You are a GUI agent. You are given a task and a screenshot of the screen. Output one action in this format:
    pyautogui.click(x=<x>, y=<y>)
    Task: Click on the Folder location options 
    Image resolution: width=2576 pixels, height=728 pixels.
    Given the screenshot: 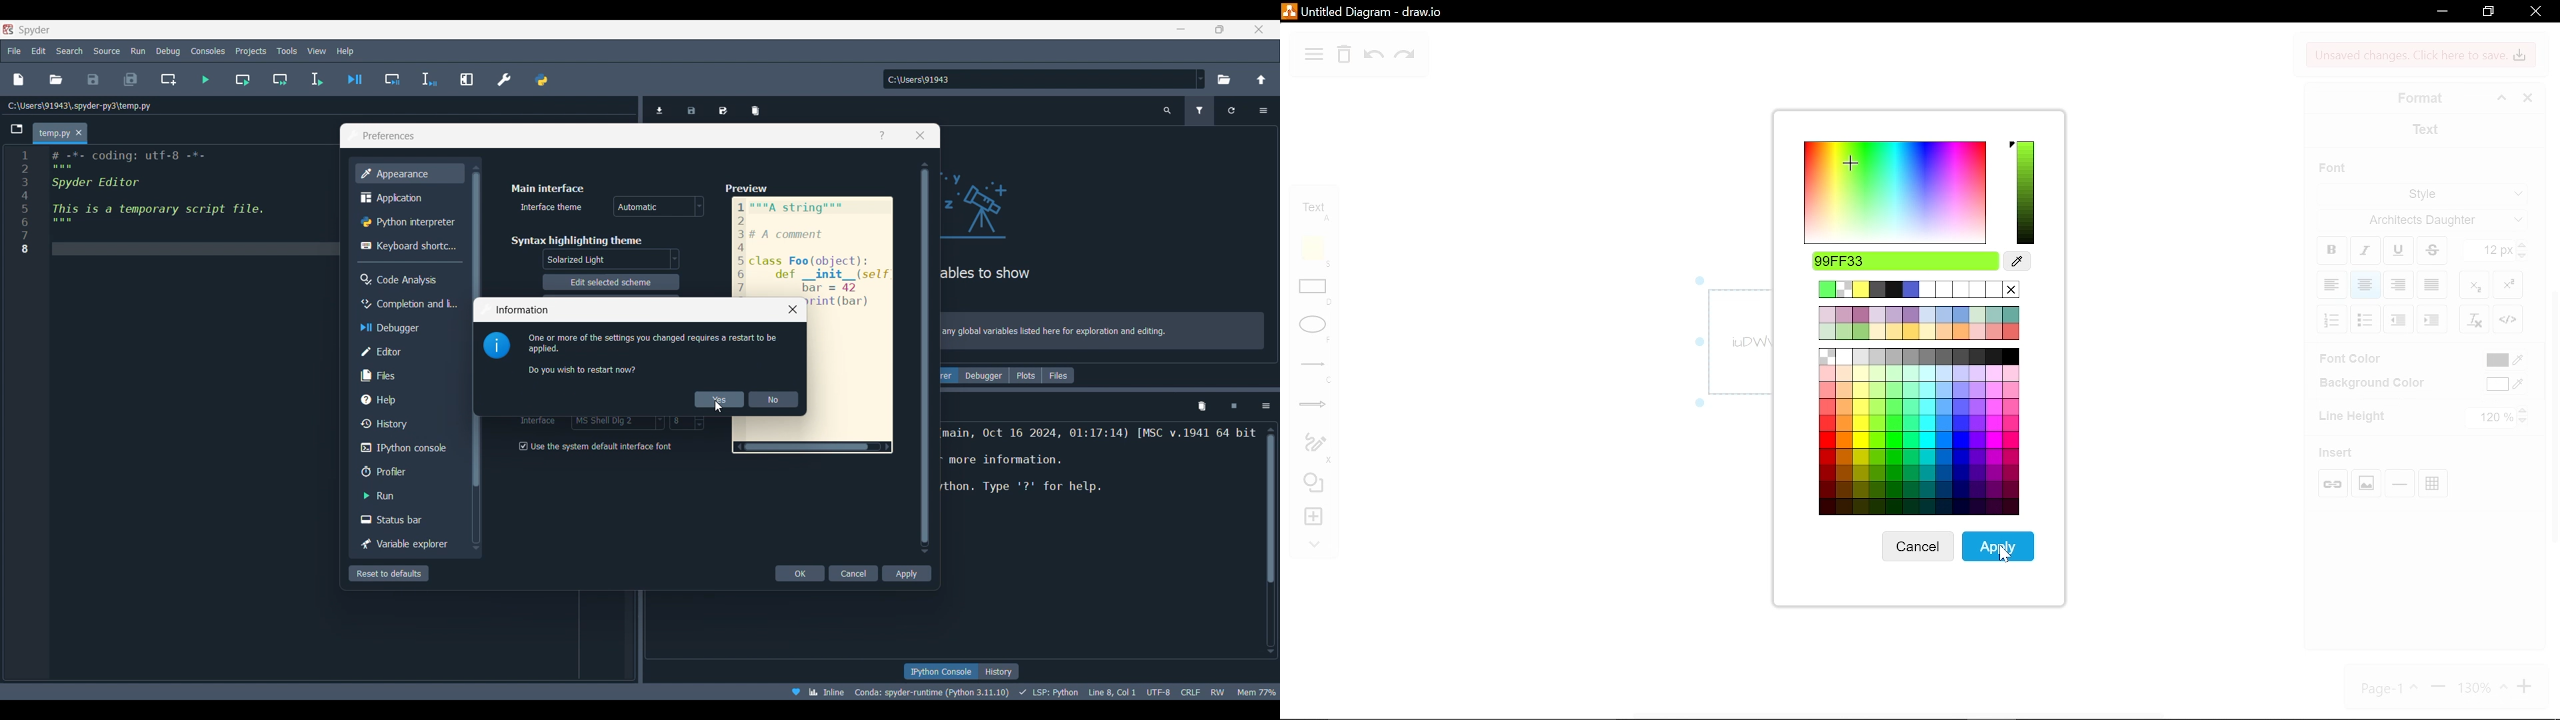 What is the action you would take?
    pyautogui.click(x=1201, y=79)
    